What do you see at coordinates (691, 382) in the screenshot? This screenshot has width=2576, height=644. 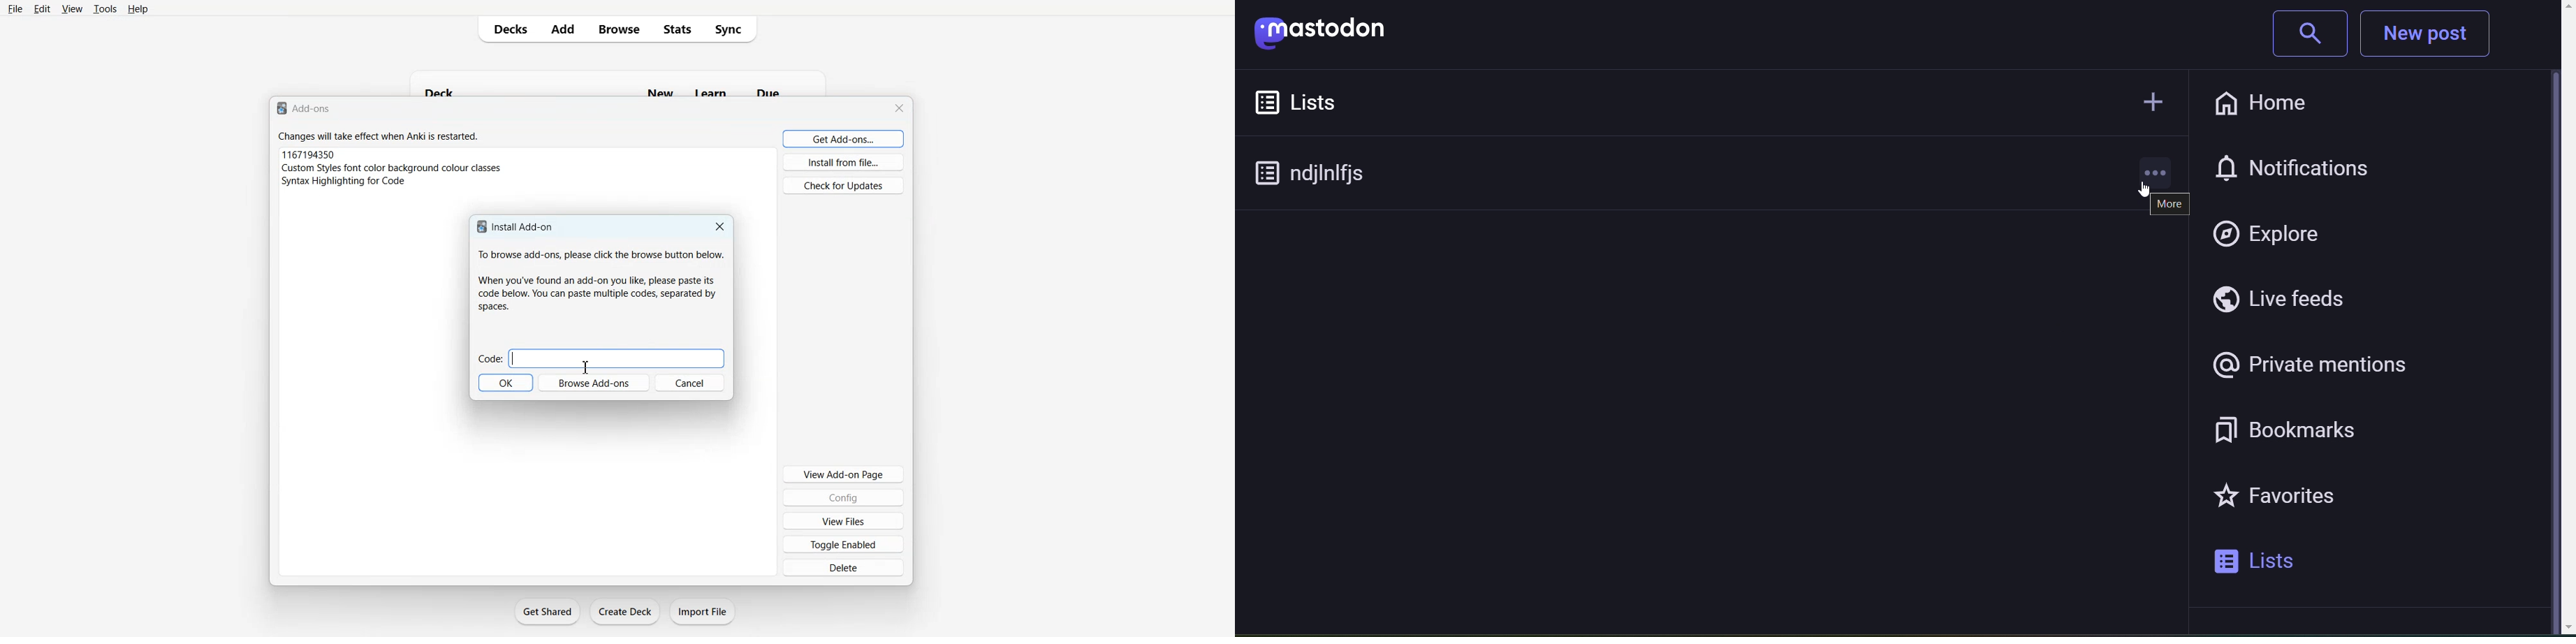 I see `Cancel` at bounding box center [691, 382].